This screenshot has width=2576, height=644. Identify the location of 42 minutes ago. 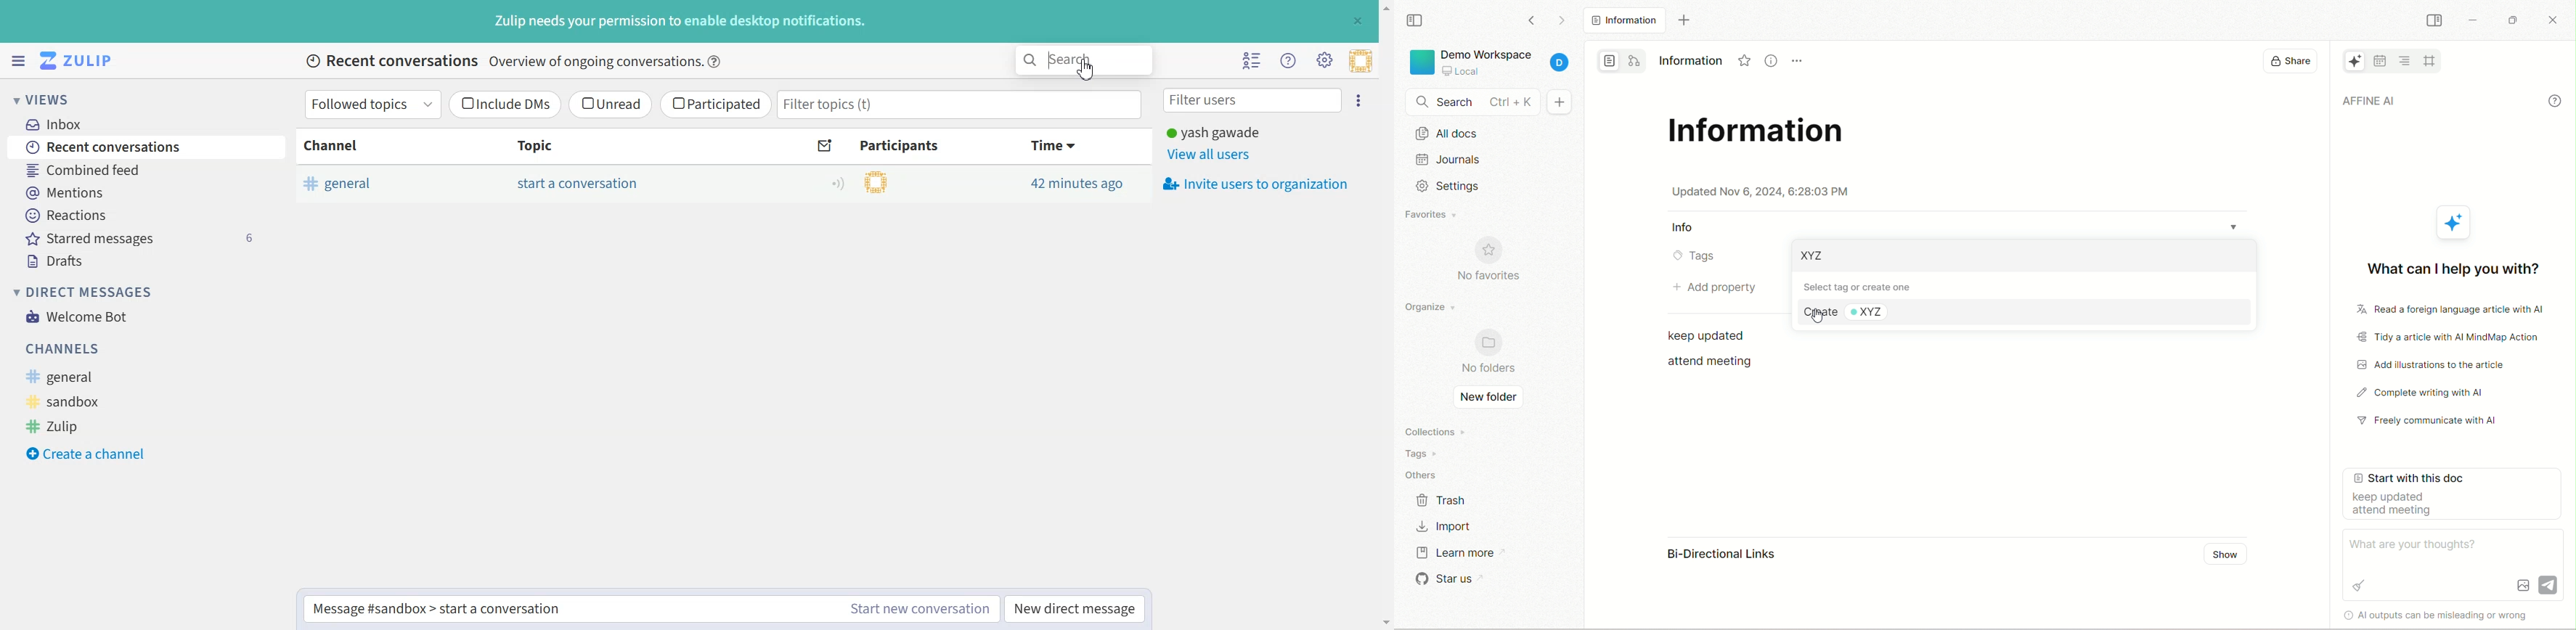
(1077, 183).